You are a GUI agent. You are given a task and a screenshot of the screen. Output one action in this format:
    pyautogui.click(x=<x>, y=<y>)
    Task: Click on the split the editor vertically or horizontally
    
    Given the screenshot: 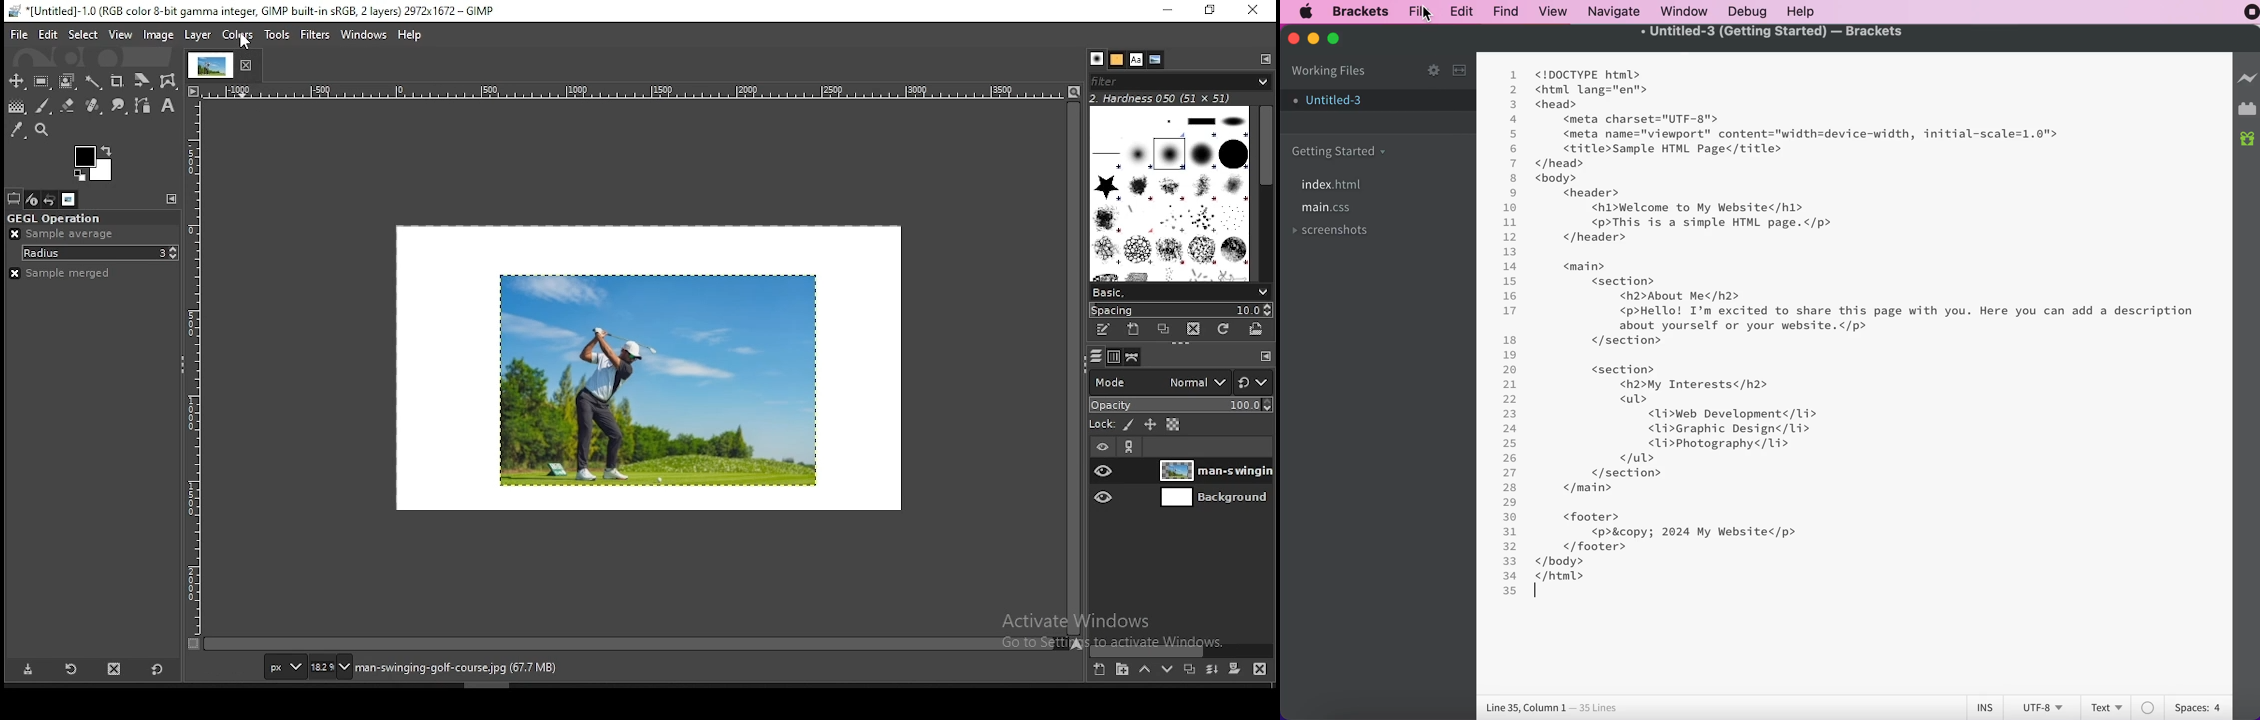 What is the action you would take?
    pyautogui.click(x=1459, y=70)
    